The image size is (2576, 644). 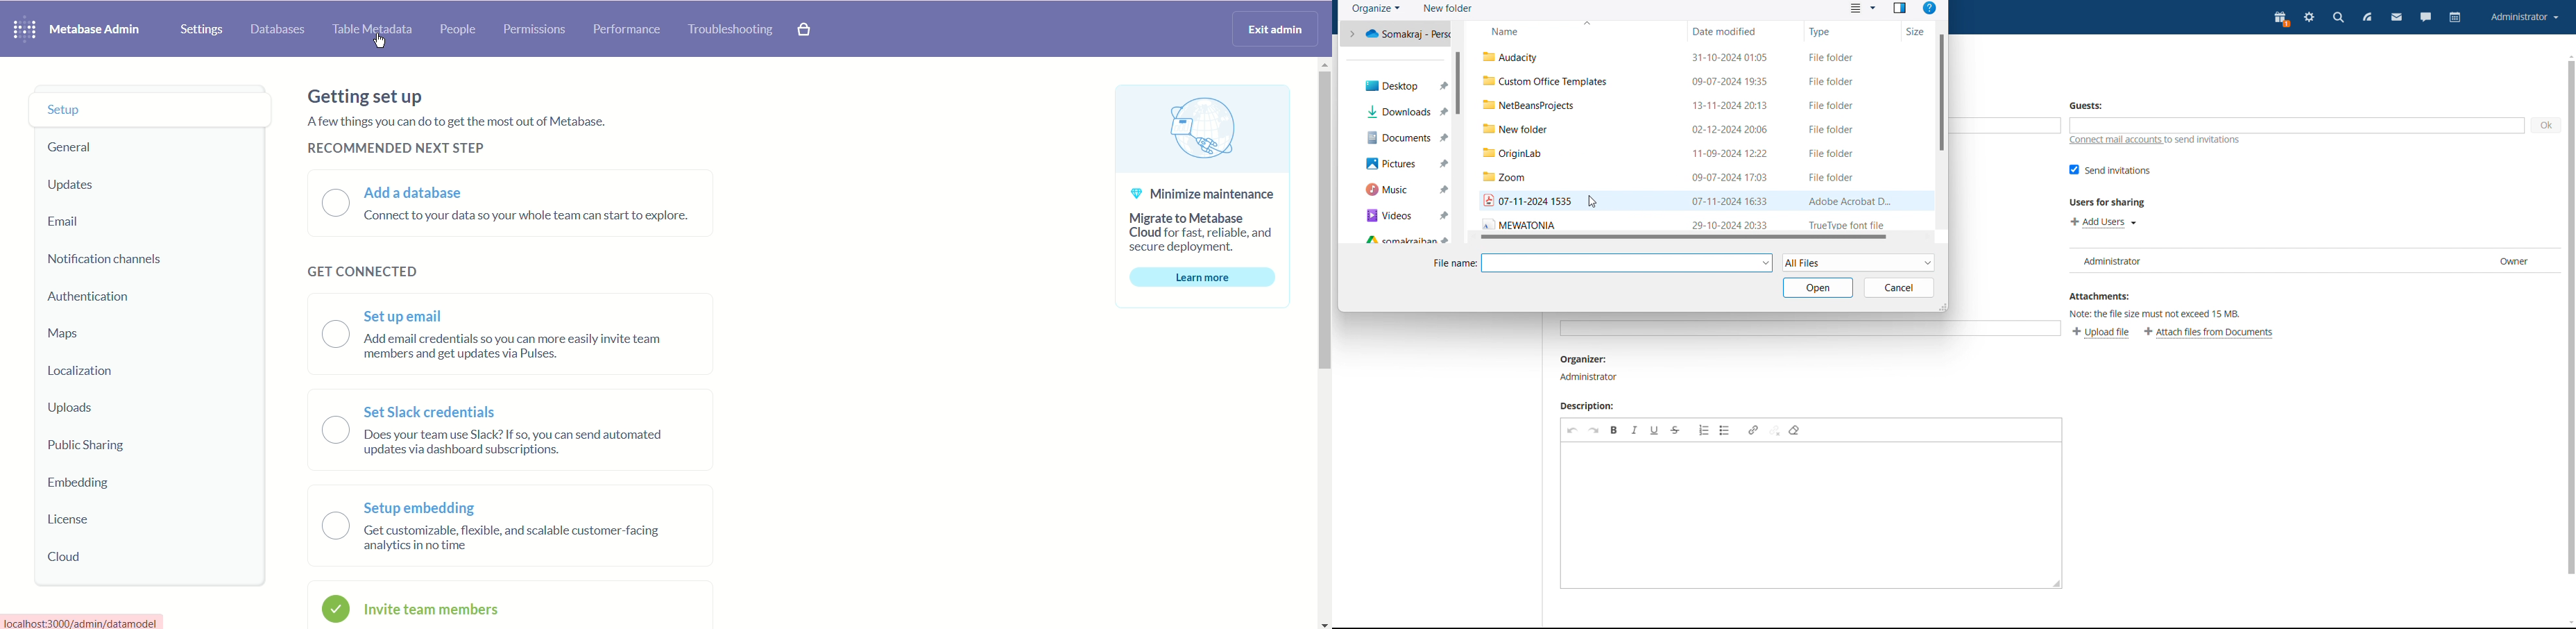 I want to click on , so click(x=1815, y=289).